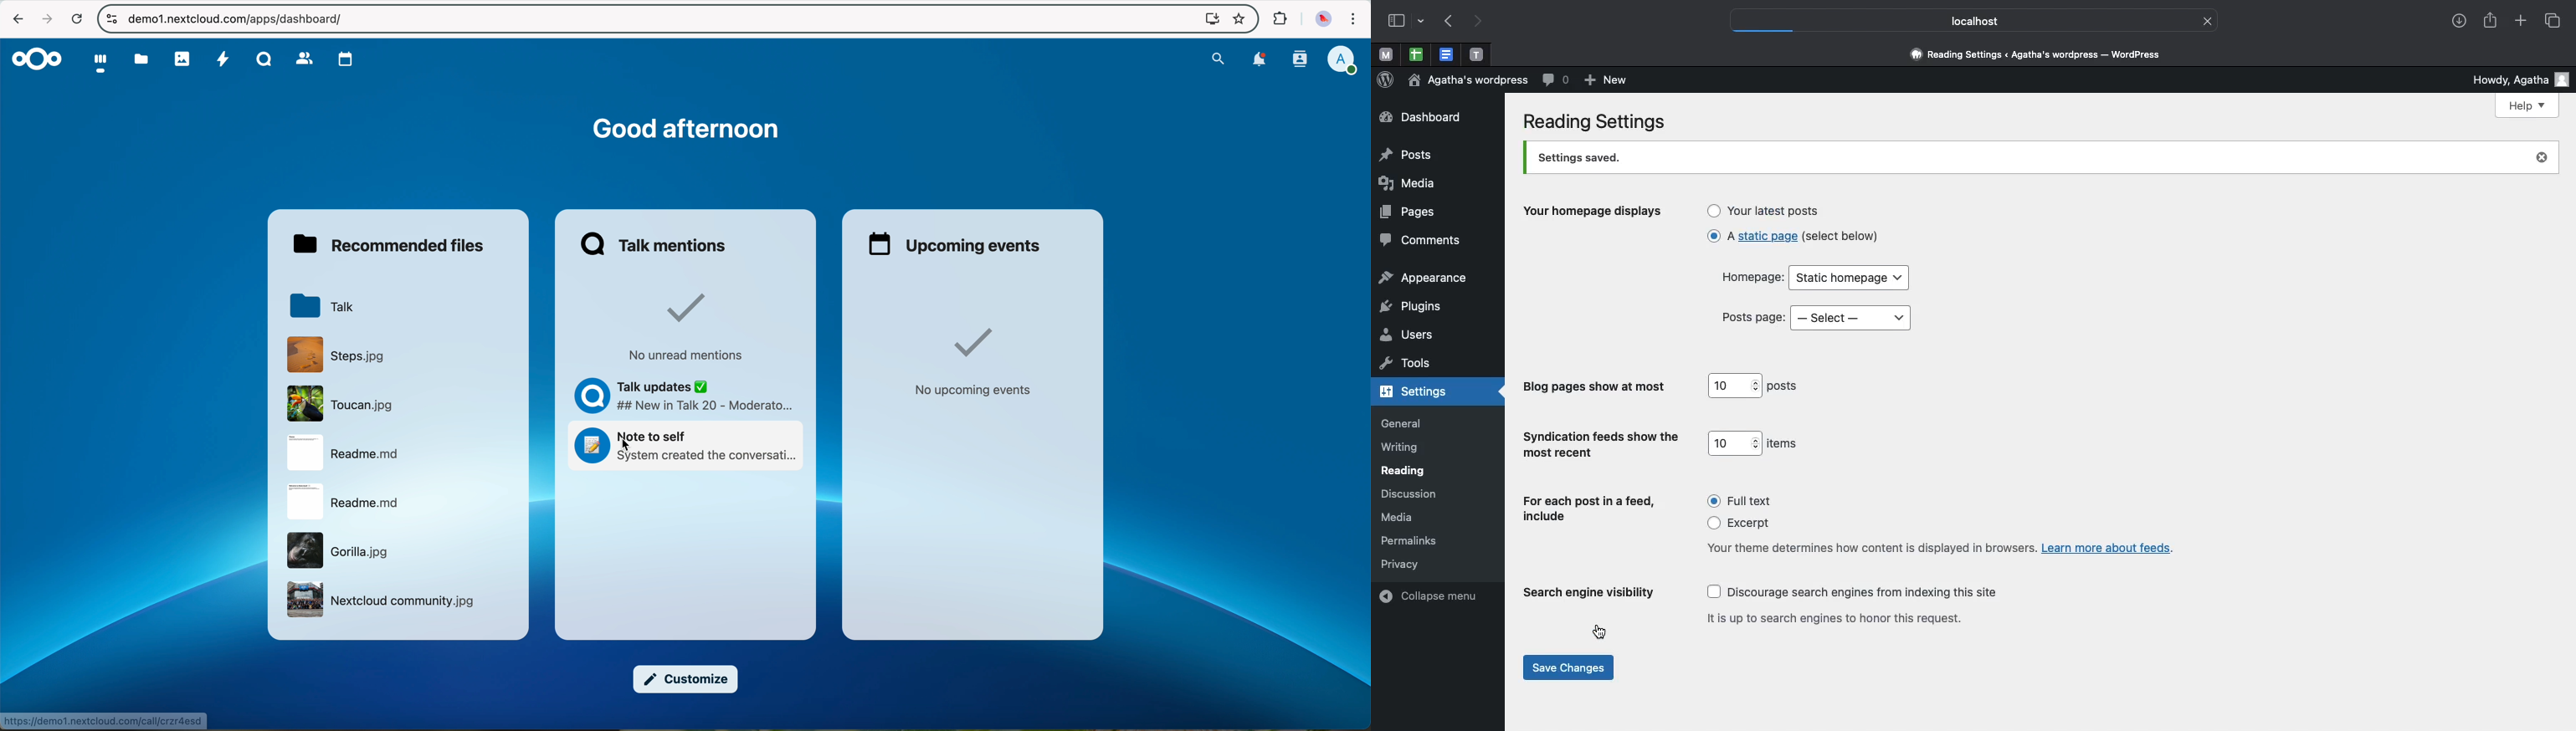 The height and width of the screenshot is (756, 2576). What do you see at coordinates (688, 447) in the screenshot?
I see `click on note to self` at bounding box center [688, 447].